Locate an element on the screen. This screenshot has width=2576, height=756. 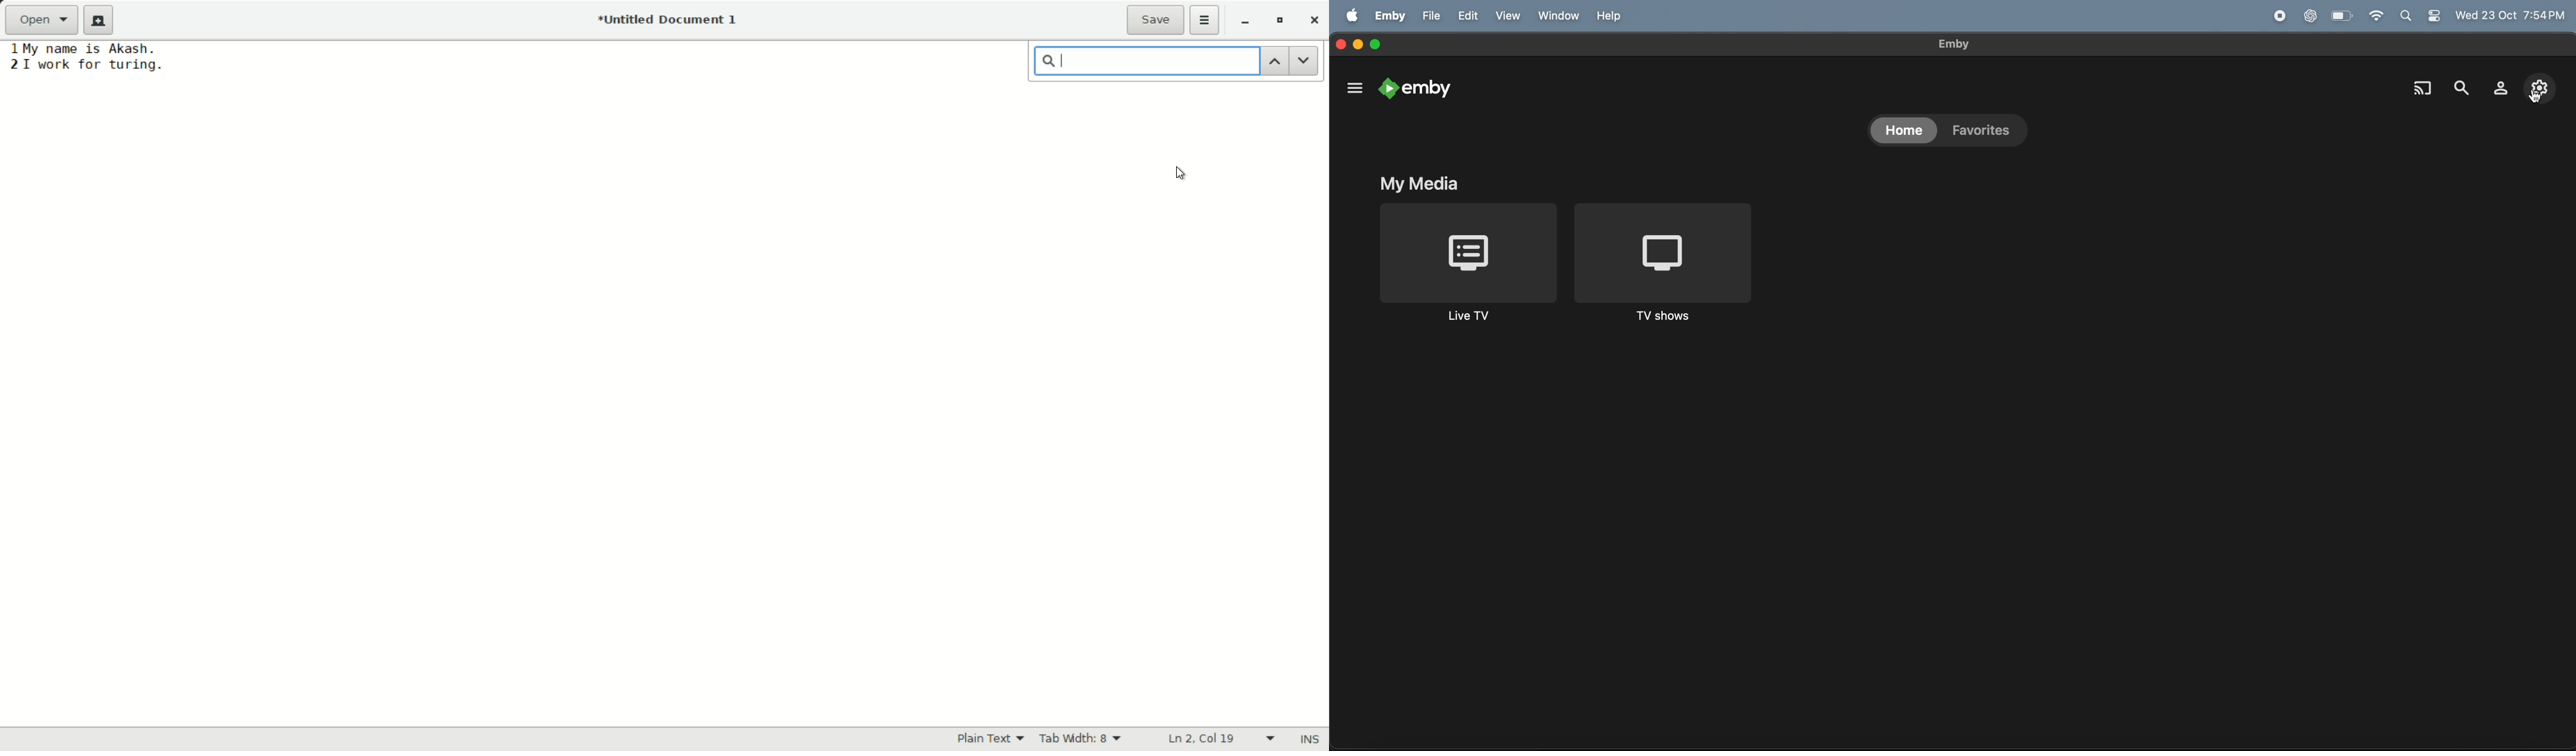
save is located at coordinates (1157, 20).